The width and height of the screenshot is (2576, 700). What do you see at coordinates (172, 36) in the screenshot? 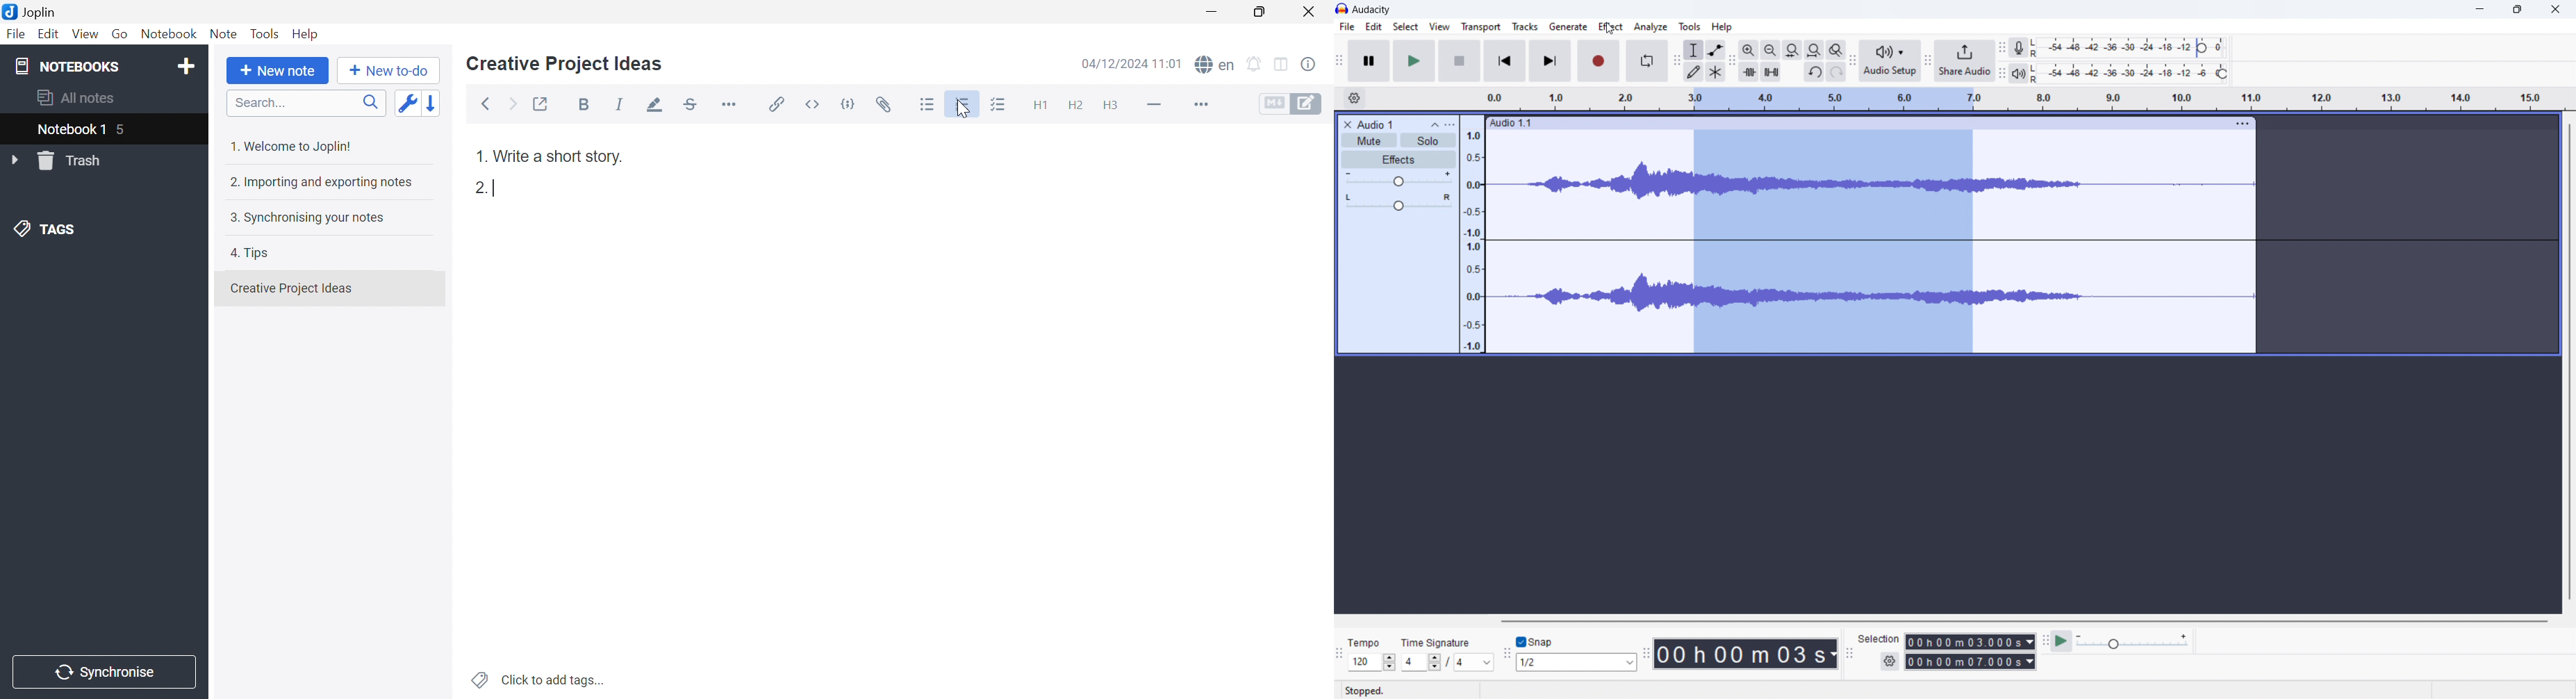
I see `Notebook` at bounding box center [172, 36].